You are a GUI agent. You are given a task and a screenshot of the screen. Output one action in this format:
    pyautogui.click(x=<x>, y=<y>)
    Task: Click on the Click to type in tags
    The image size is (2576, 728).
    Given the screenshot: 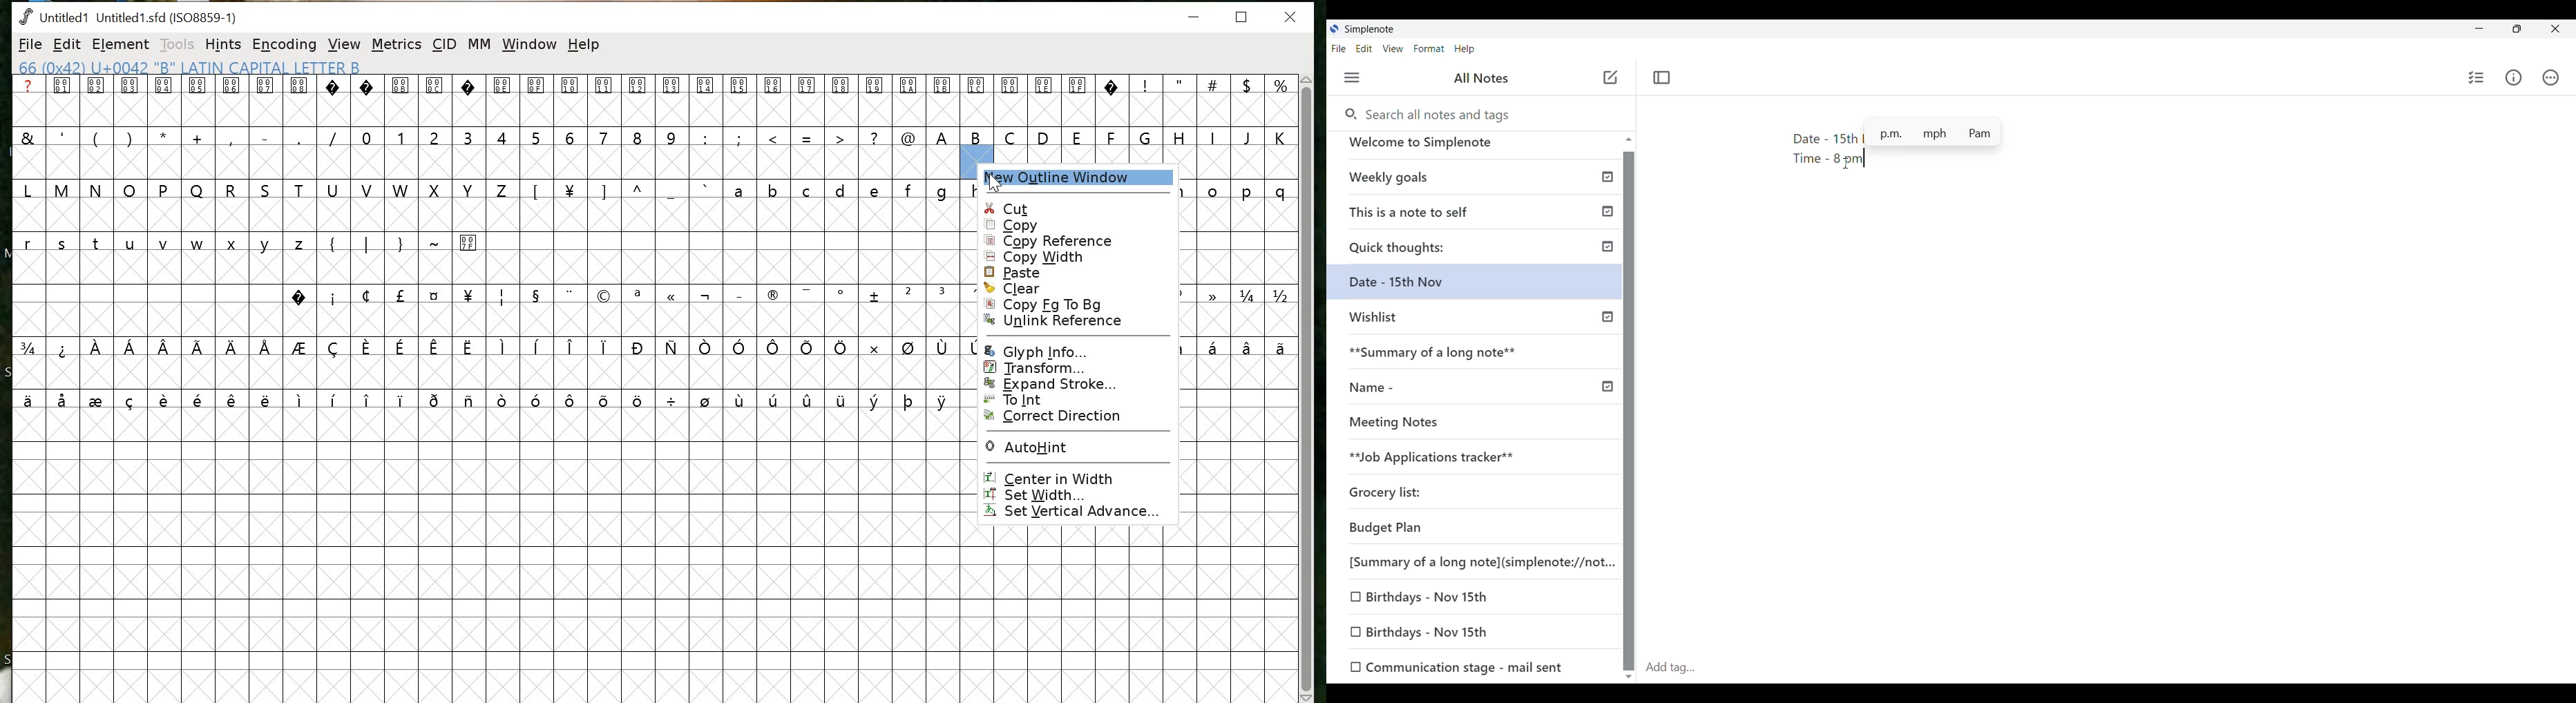 What is the action you would take?
    pyautogui.click(x=2108, y=669)
    